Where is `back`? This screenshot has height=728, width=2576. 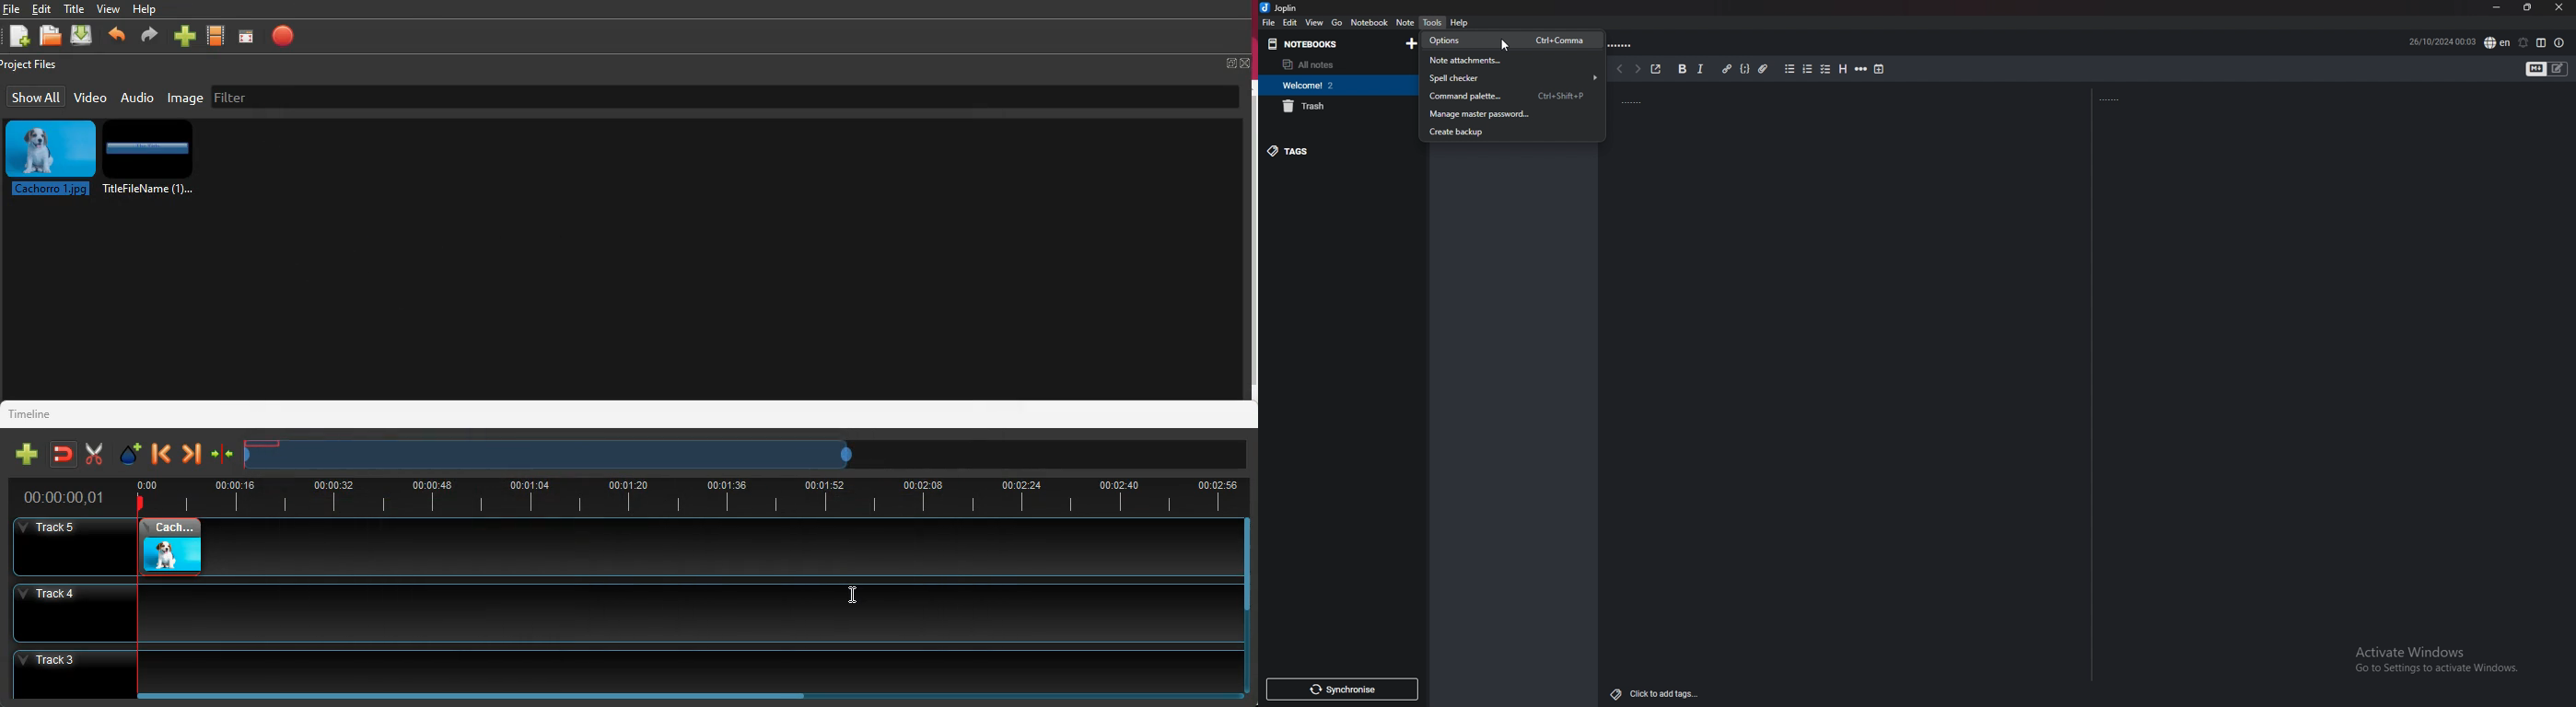 back is located at coordinates (1619, 69).